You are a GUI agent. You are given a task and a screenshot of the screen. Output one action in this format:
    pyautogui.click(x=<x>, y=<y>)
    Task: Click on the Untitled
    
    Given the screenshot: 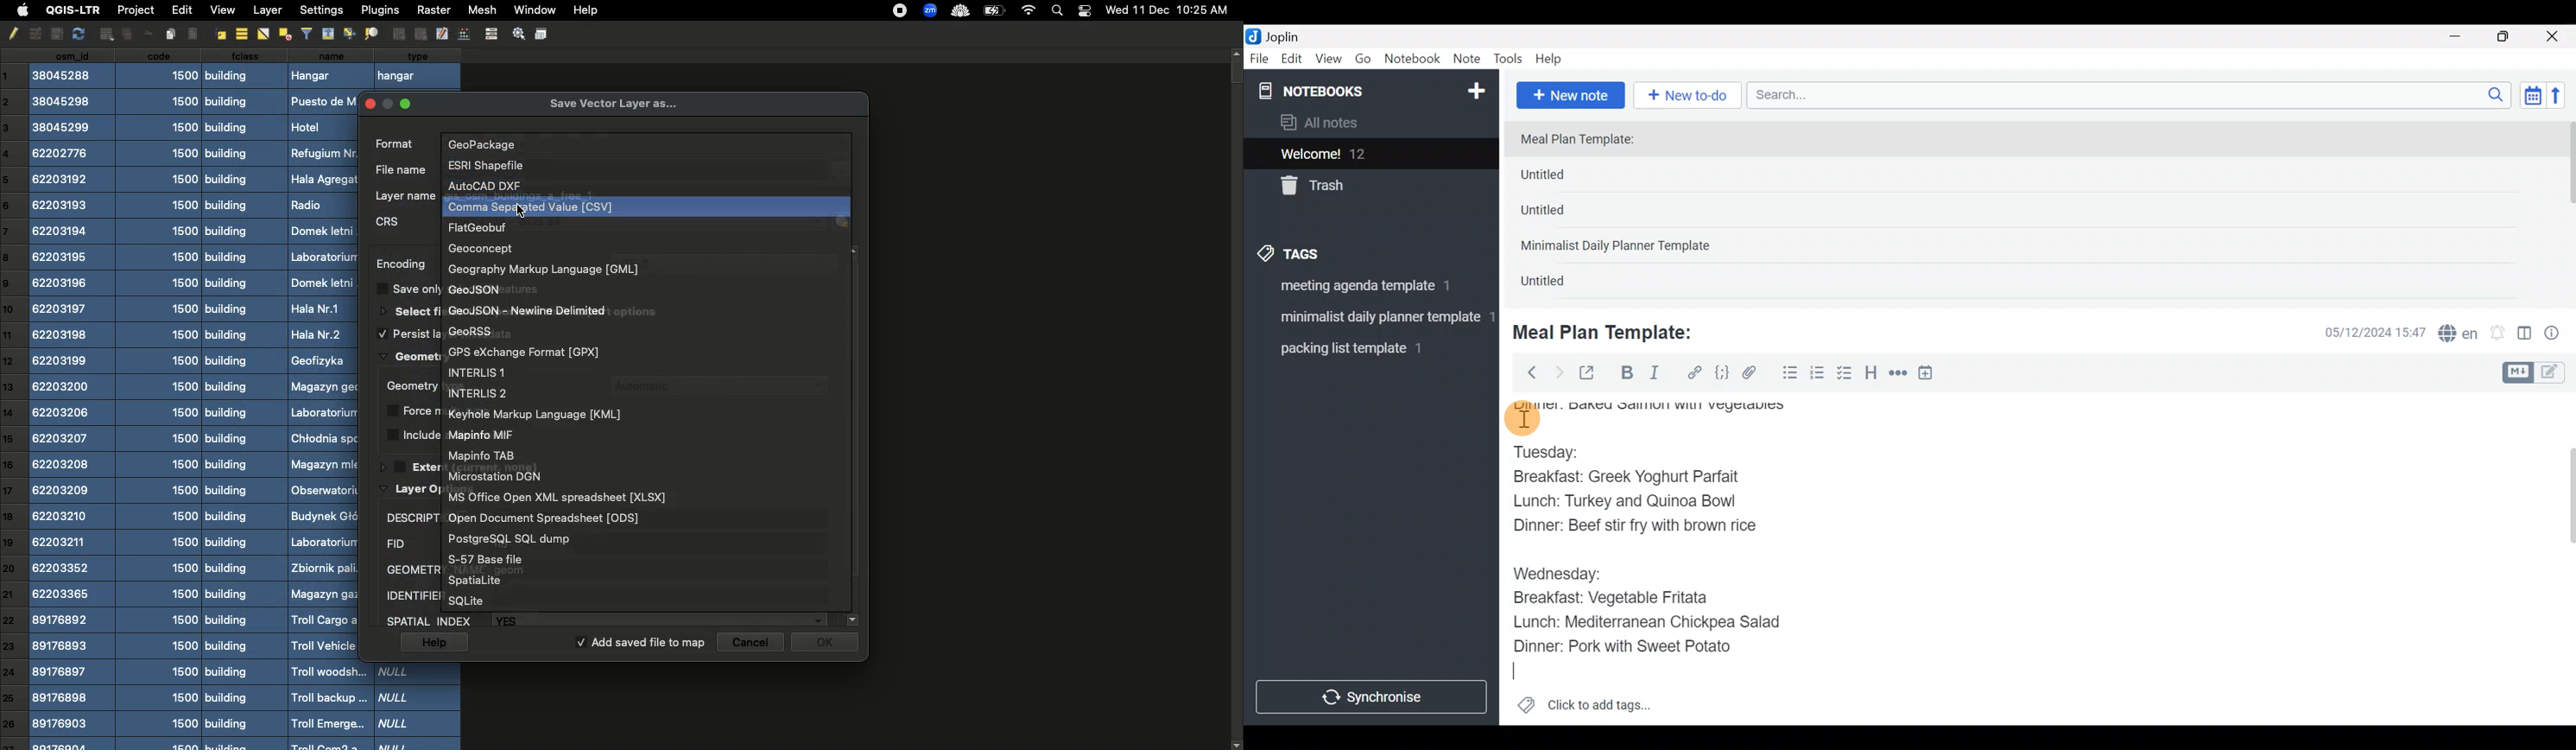 What is the action you would take?
    pyautogui.click(x=1561, y=215)
    